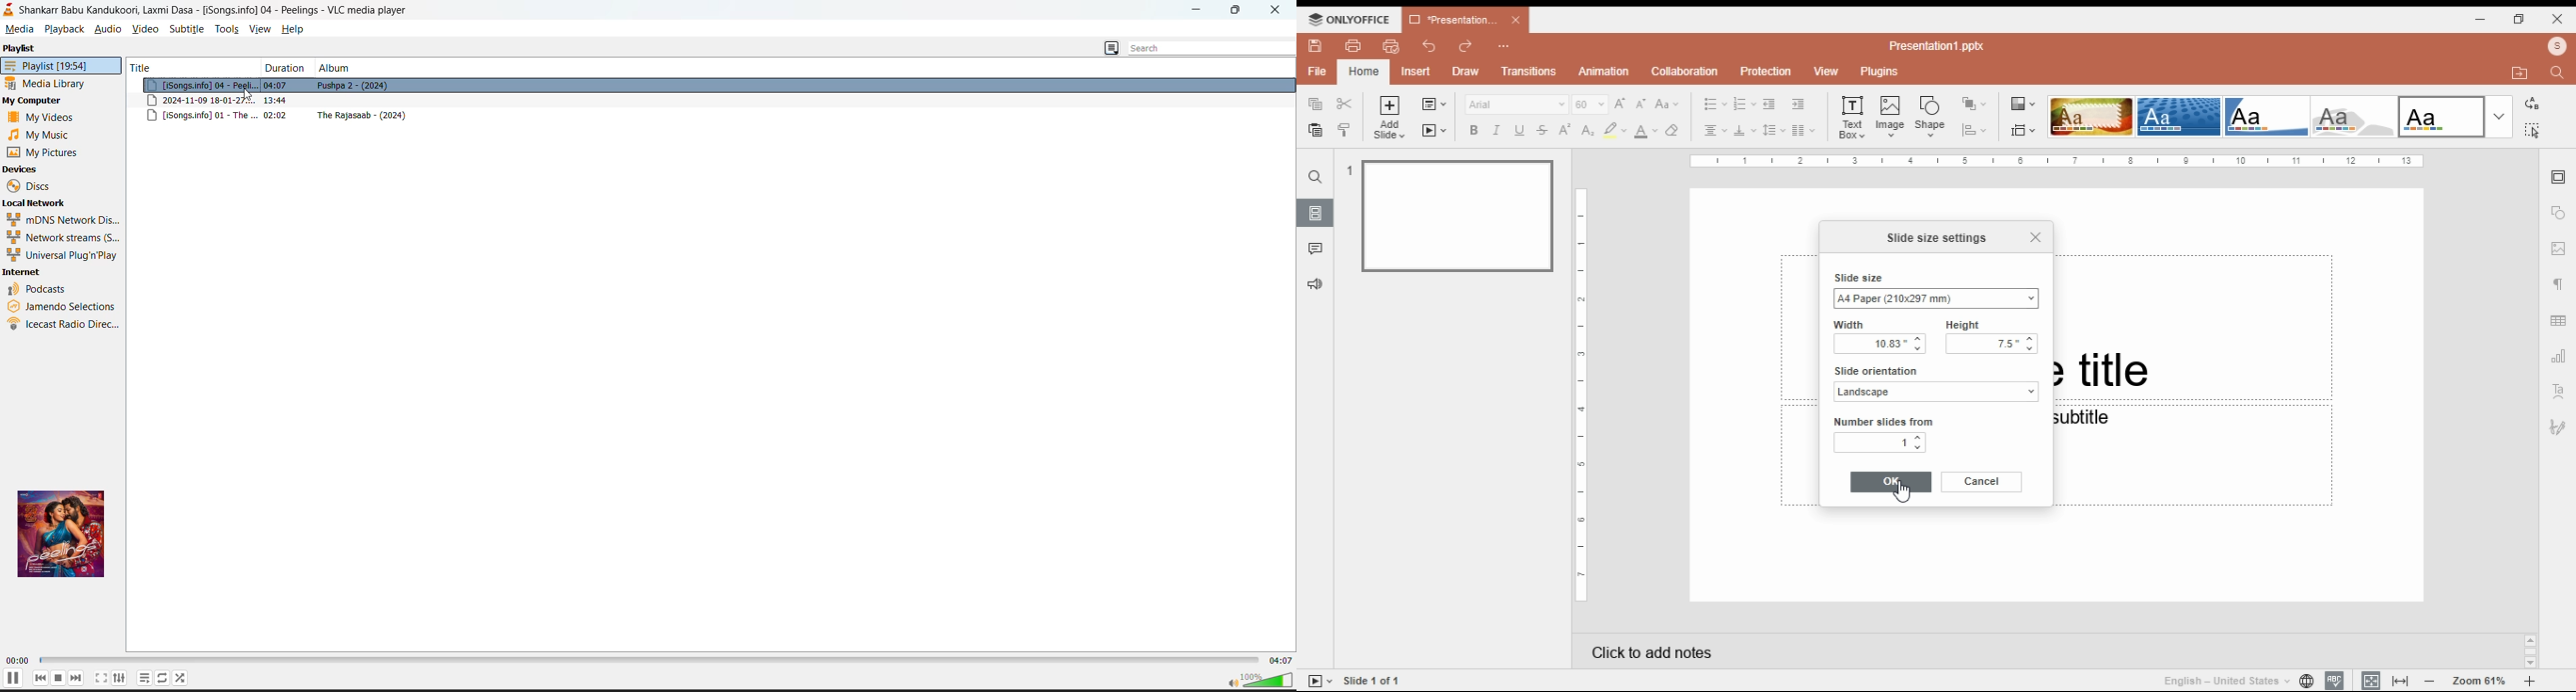 The height and width of the screenshot is (700, 2576). What do you see at coordinates (61, 254) in the screenshot?
I see `universal plug n play` at bounding box center [61, 254].